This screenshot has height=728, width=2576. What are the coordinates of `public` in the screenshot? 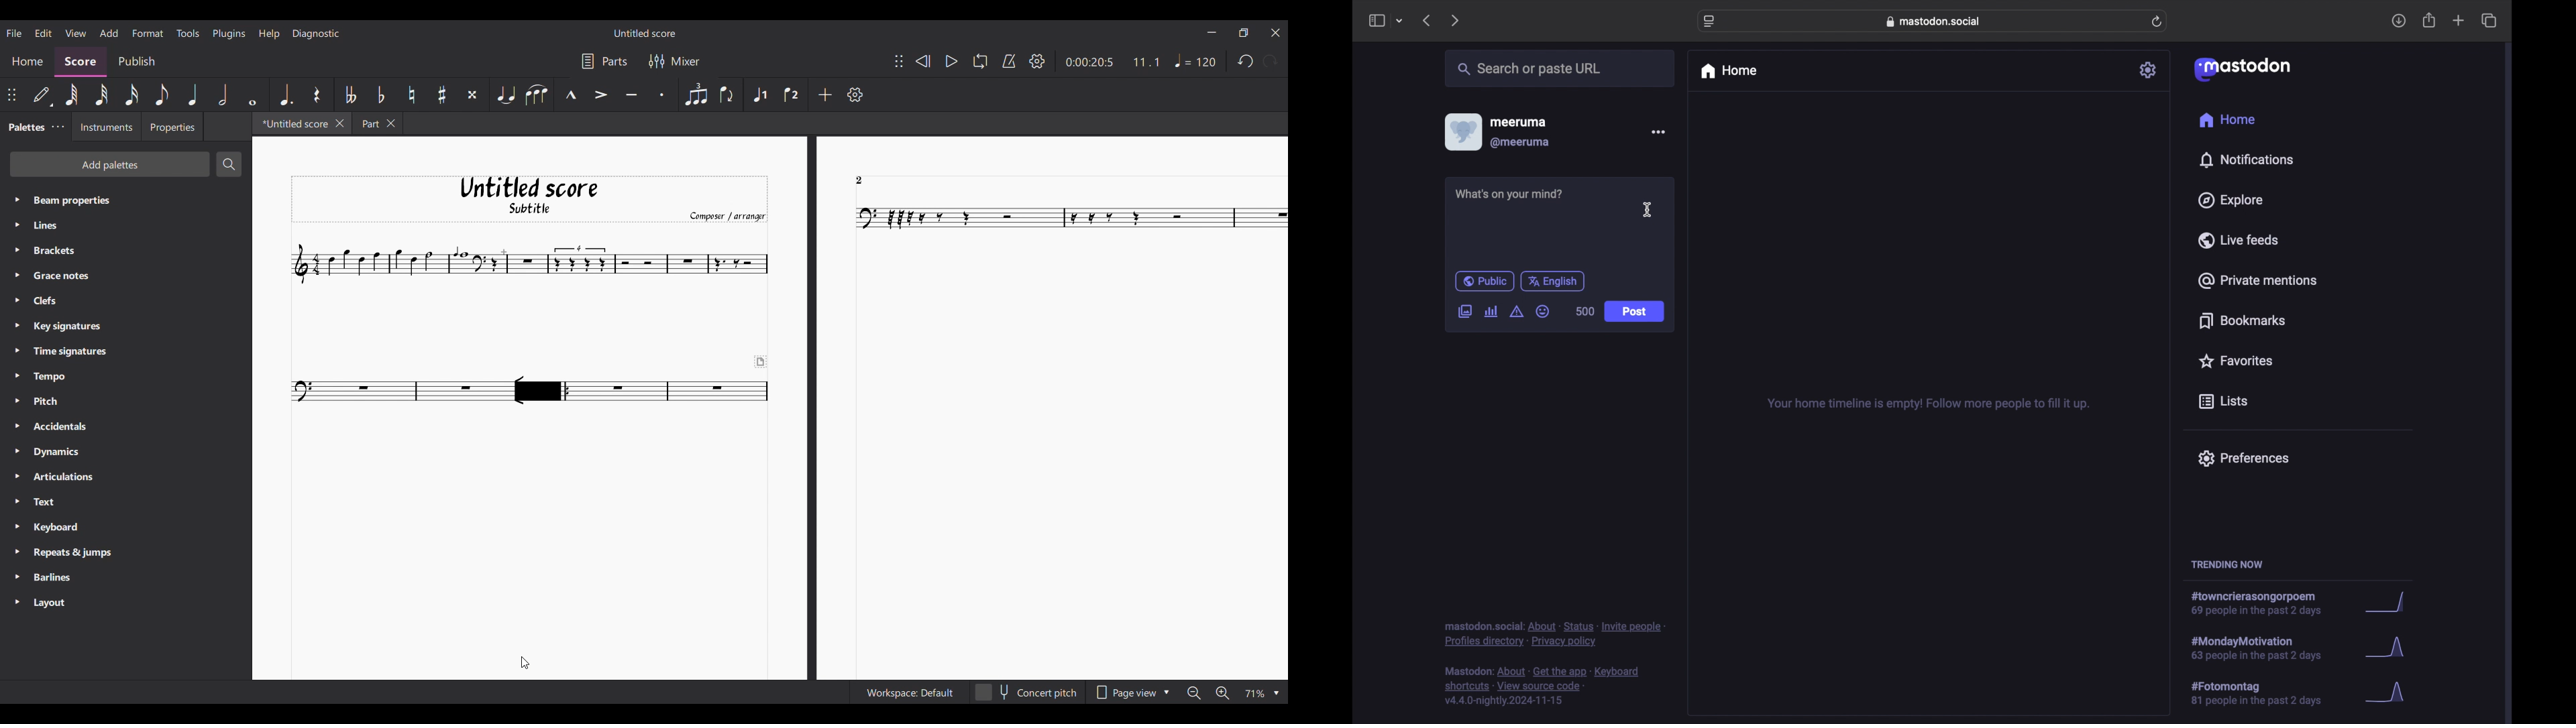 It's located at (1484, 281).